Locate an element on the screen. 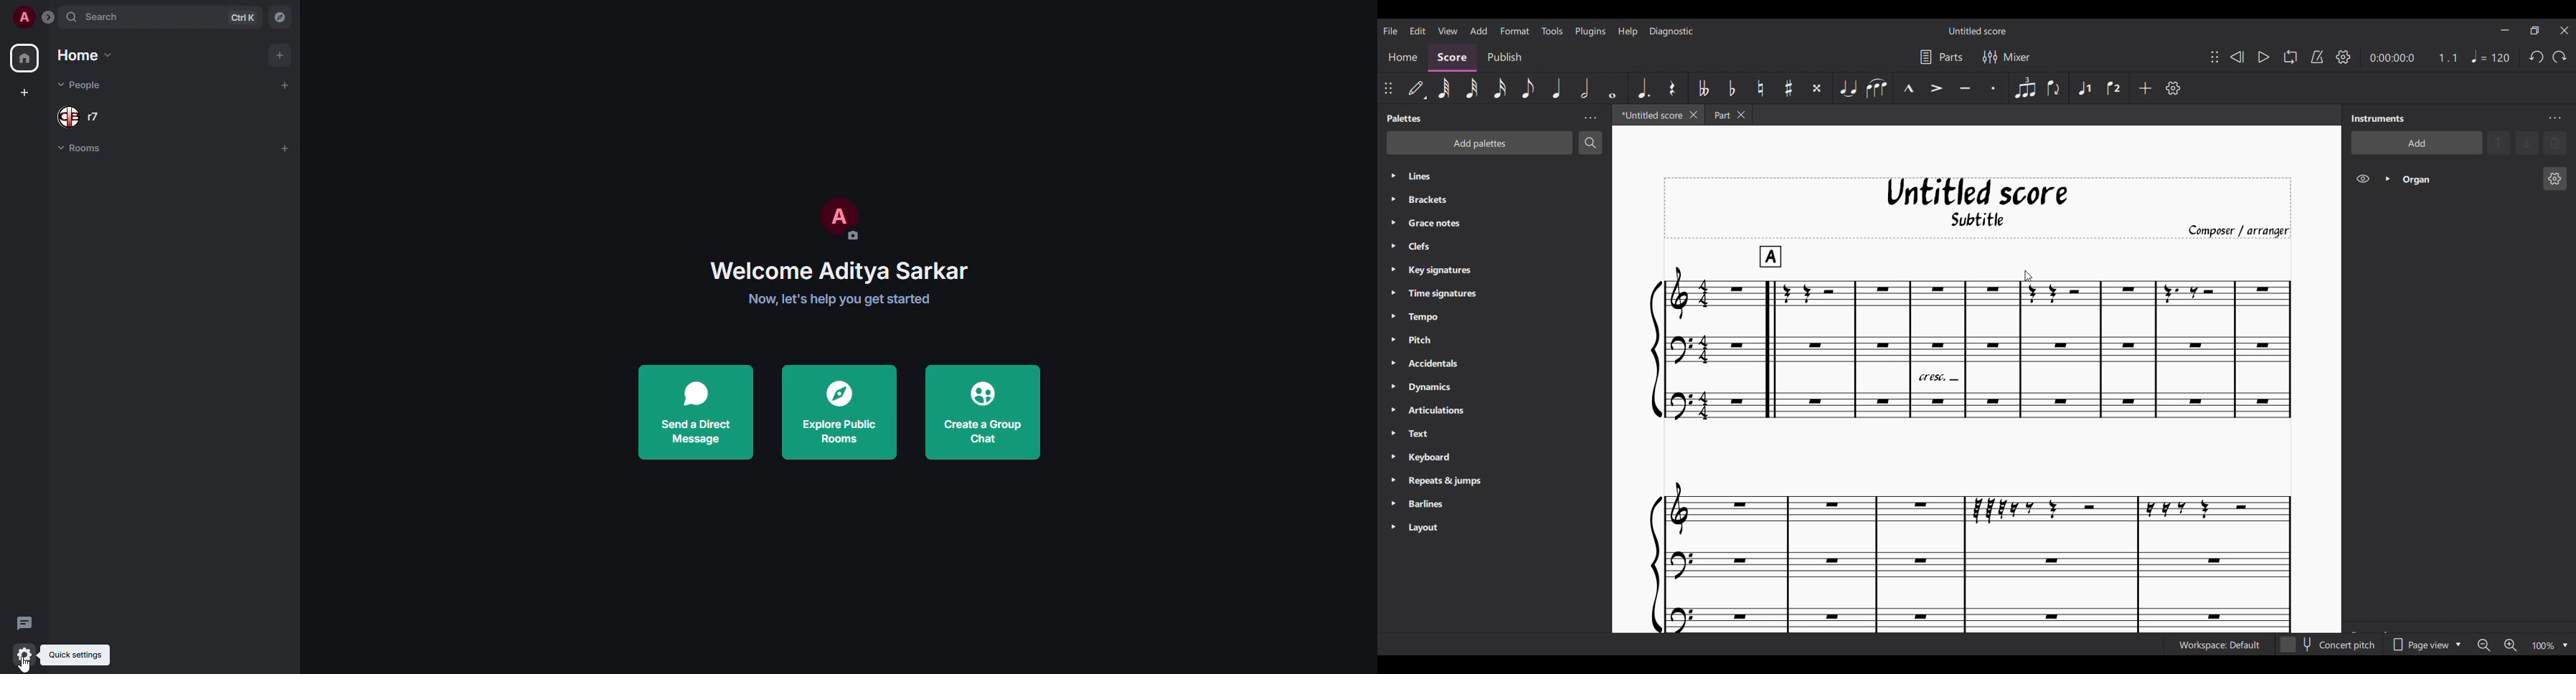  rooms is located at coordinates (95, 148).